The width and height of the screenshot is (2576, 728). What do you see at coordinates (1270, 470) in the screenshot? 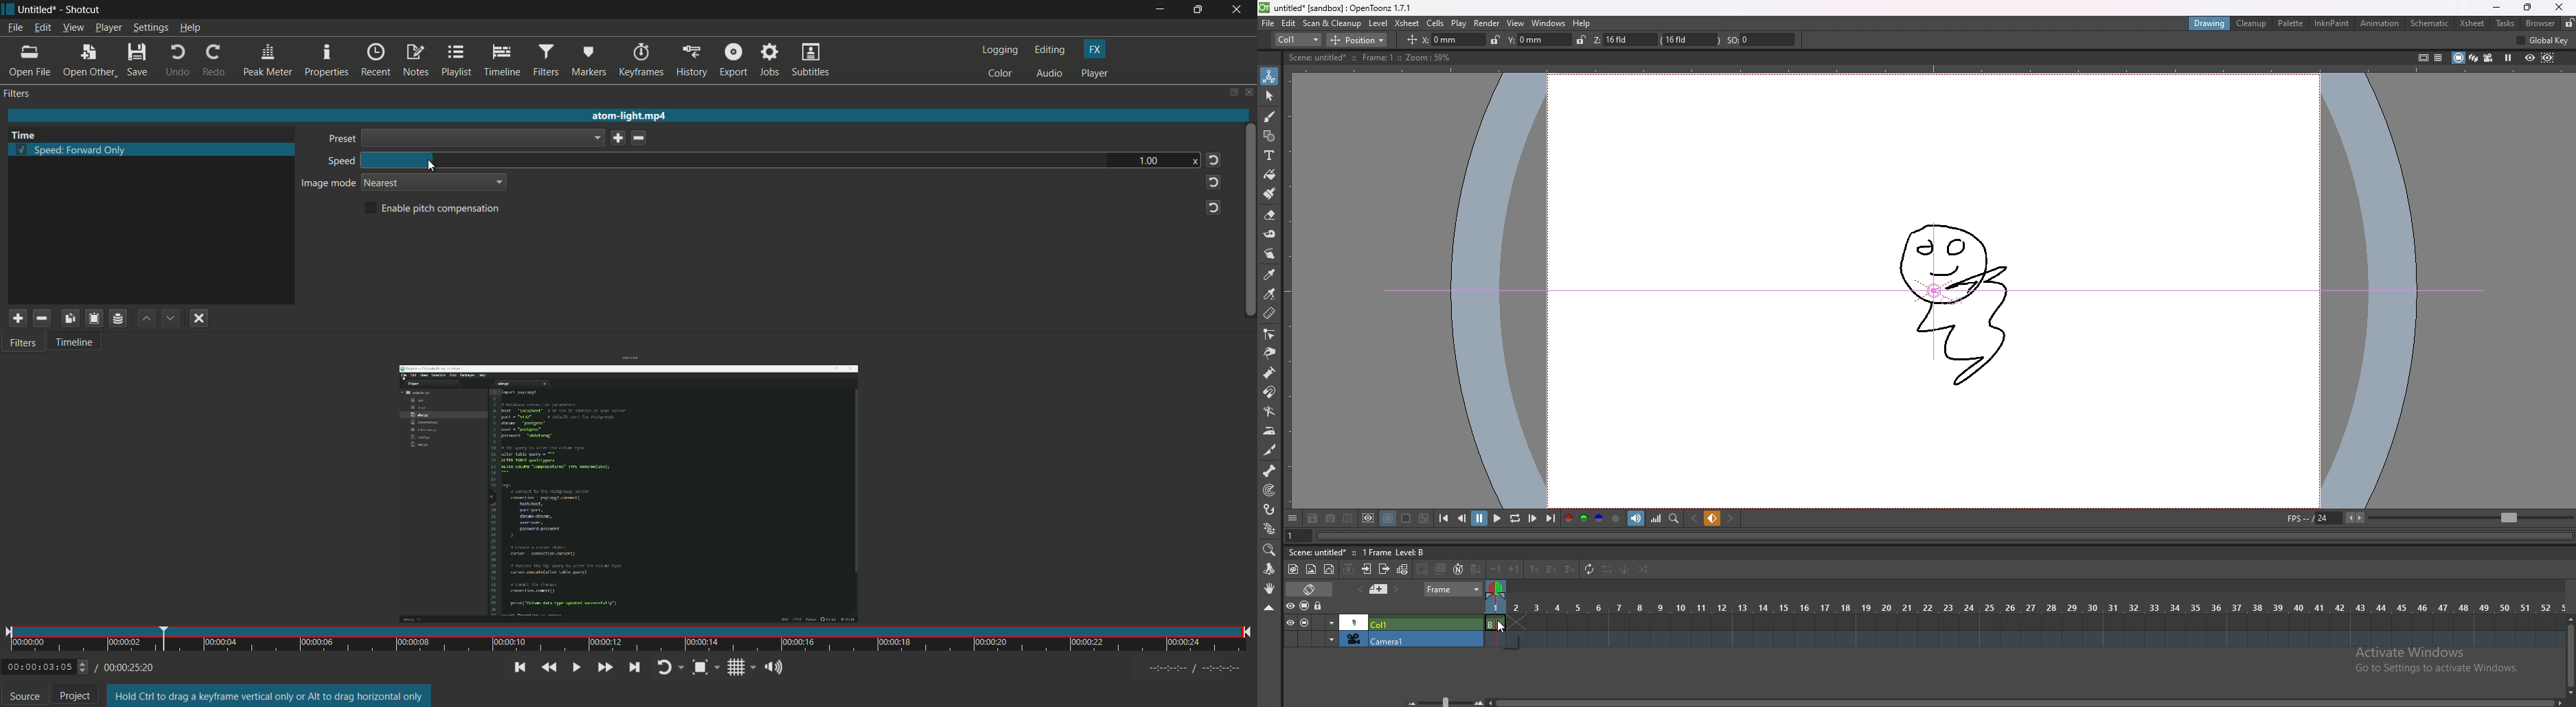
I see `skeleton` at bounding box center [1270, 470].